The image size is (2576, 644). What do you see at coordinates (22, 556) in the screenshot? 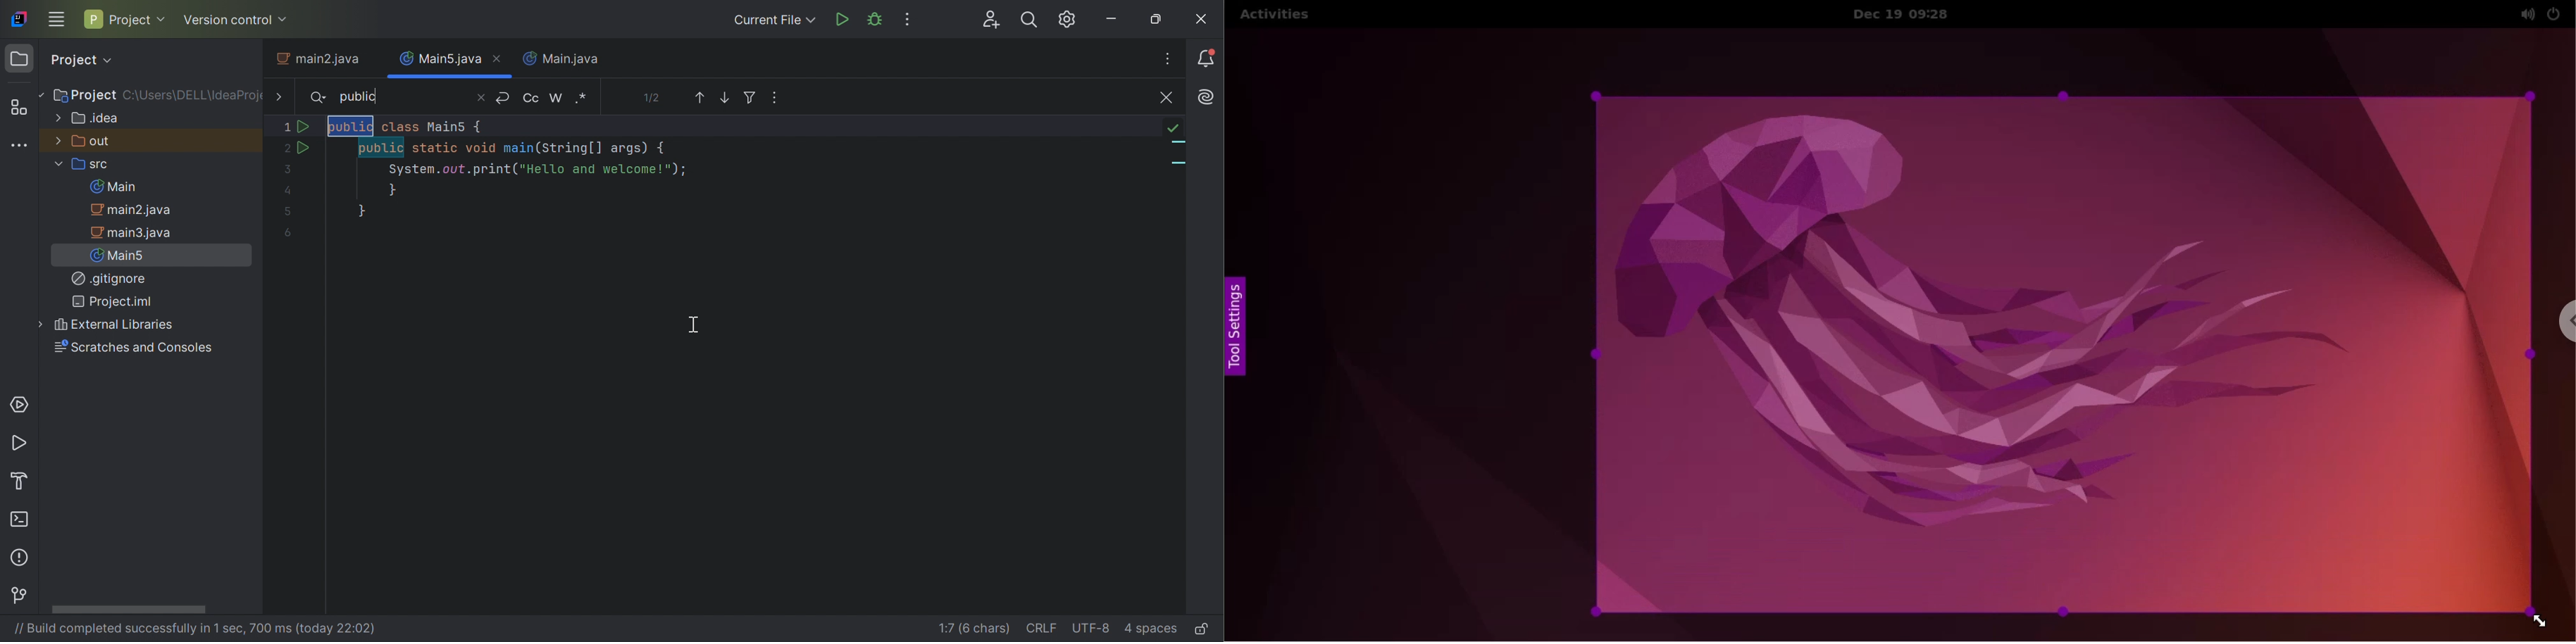
I see `Problems` at bounding box center [22, 556].